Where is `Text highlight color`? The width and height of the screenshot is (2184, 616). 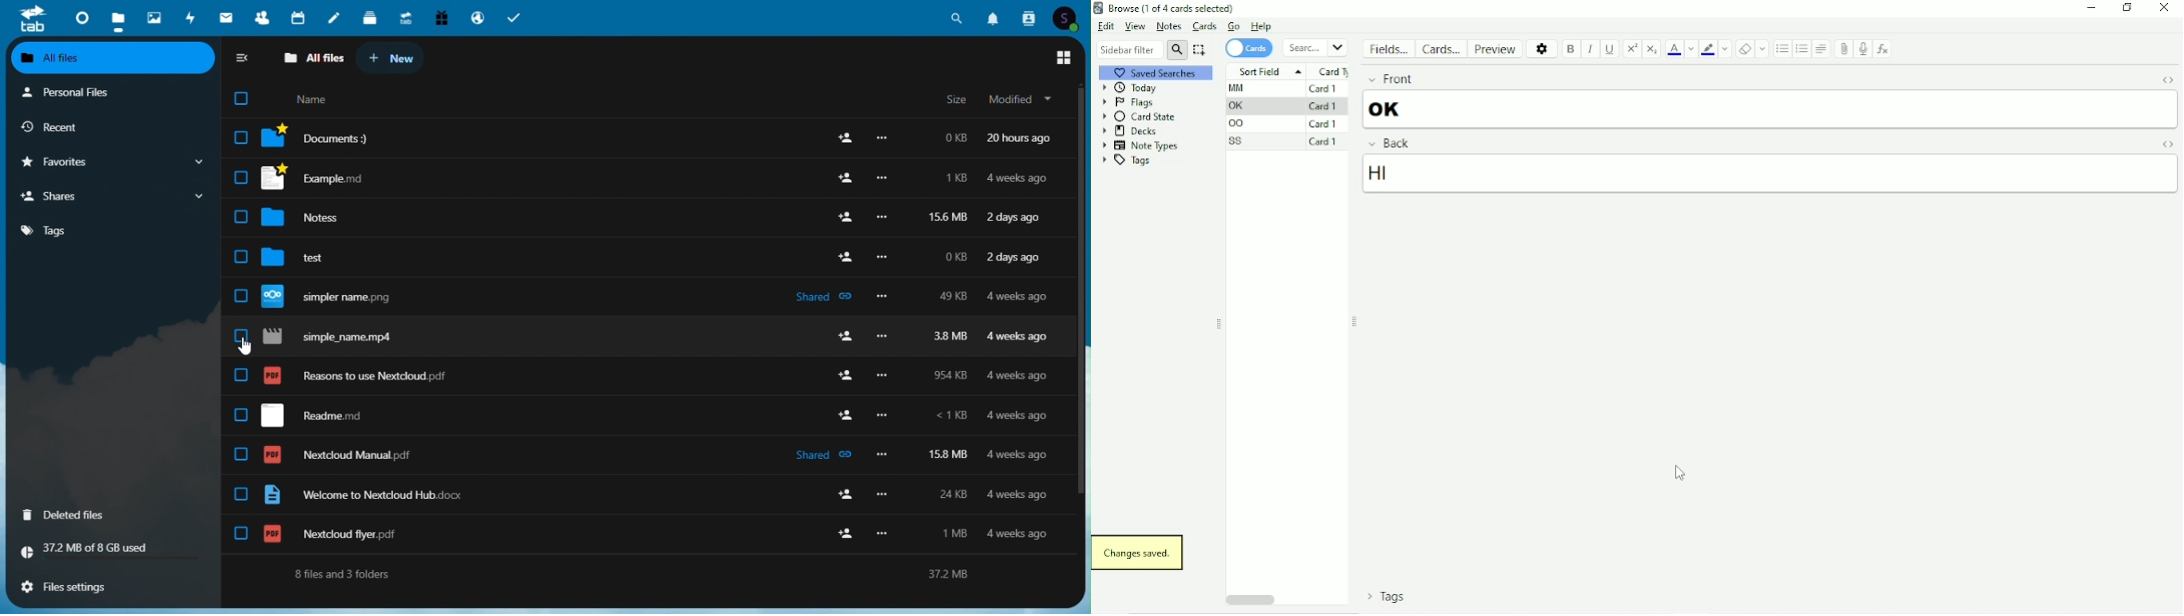 Text highlight color is located at coordinates (1708, 50).